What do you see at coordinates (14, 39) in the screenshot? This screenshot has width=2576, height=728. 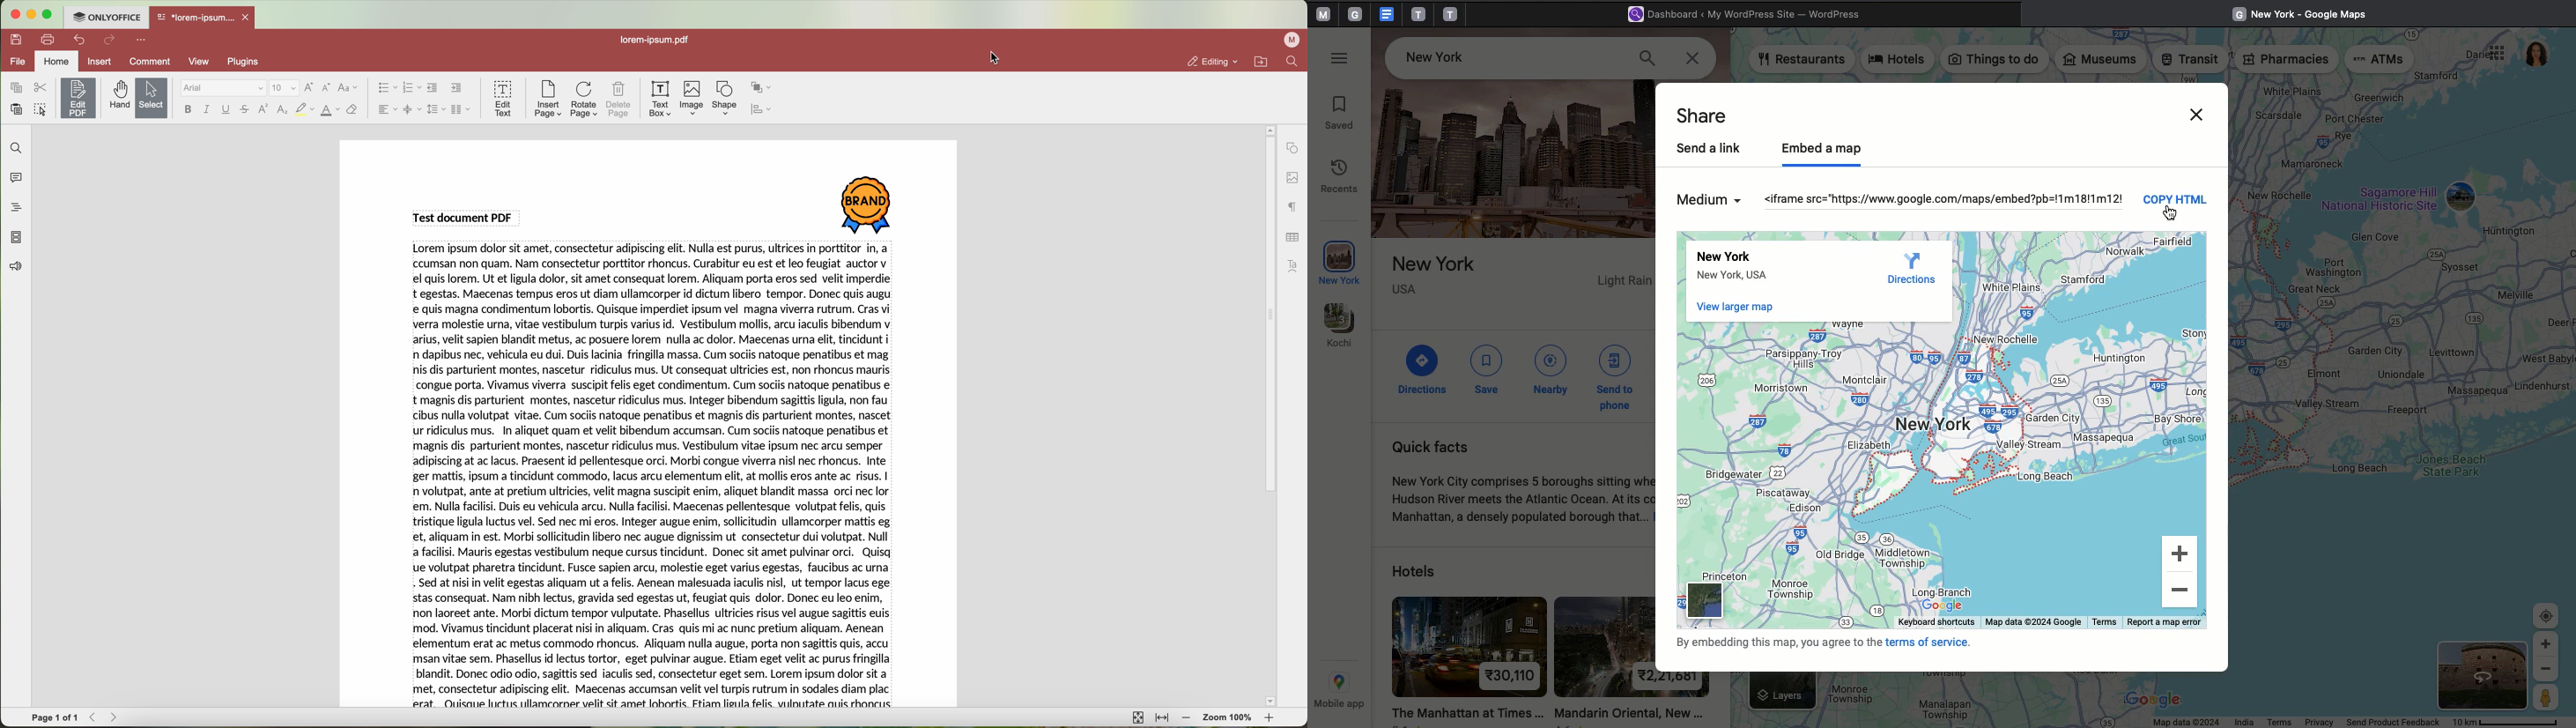 I see `save` at bounding box center [14, 39].